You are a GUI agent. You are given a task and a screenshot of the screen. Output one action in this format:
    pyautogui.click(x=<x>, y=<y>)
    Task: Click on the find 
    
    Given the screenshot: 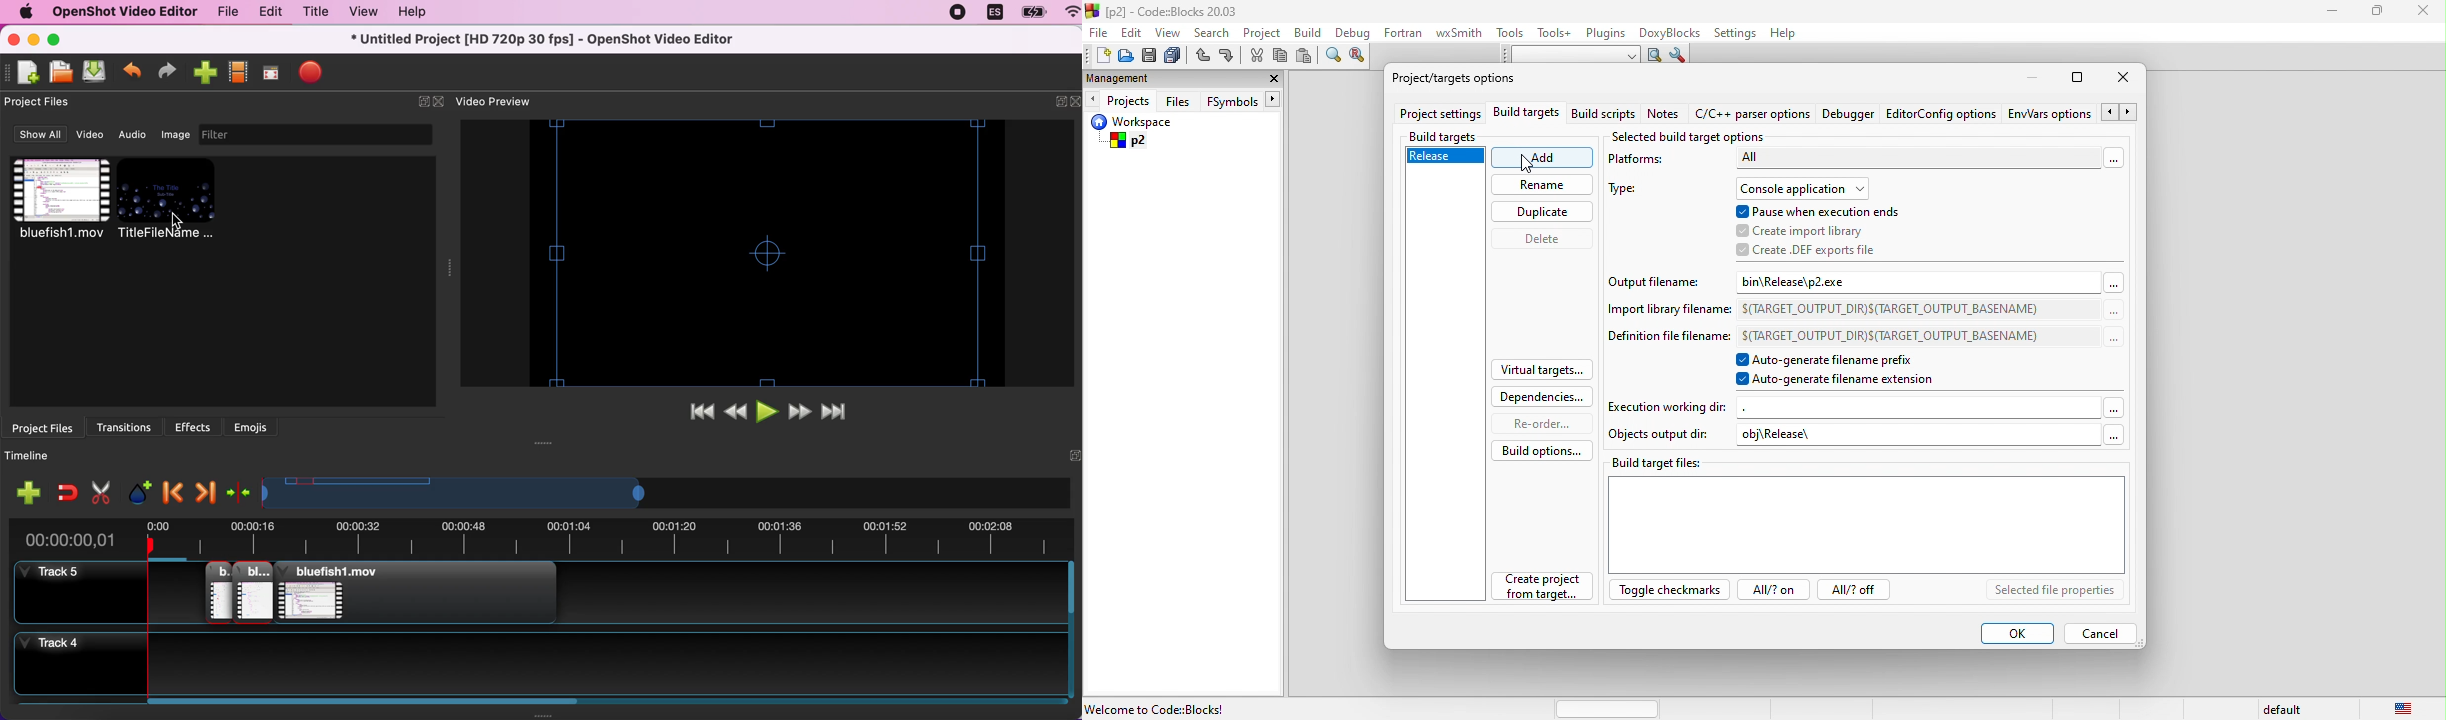 What is the action you would take?
    pyautogui.click(x=1331, y=57)
    